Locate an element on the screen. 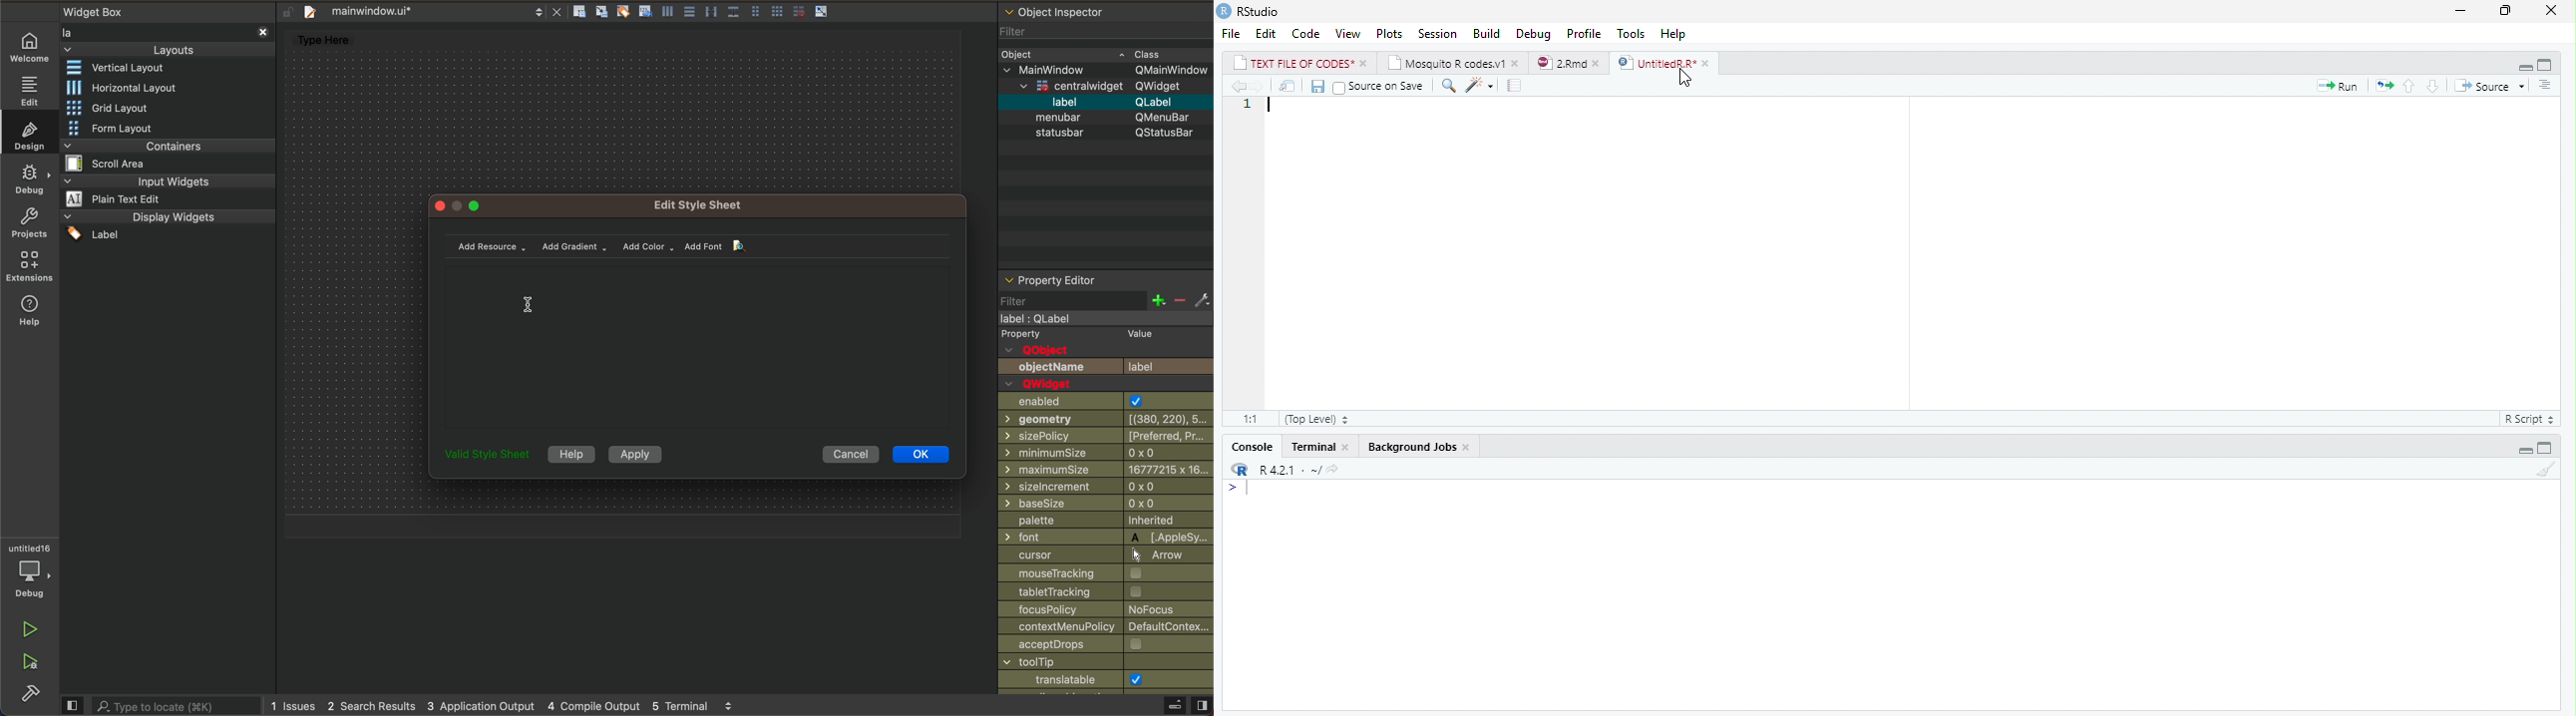  layouts is located at coordinates (172, 39).